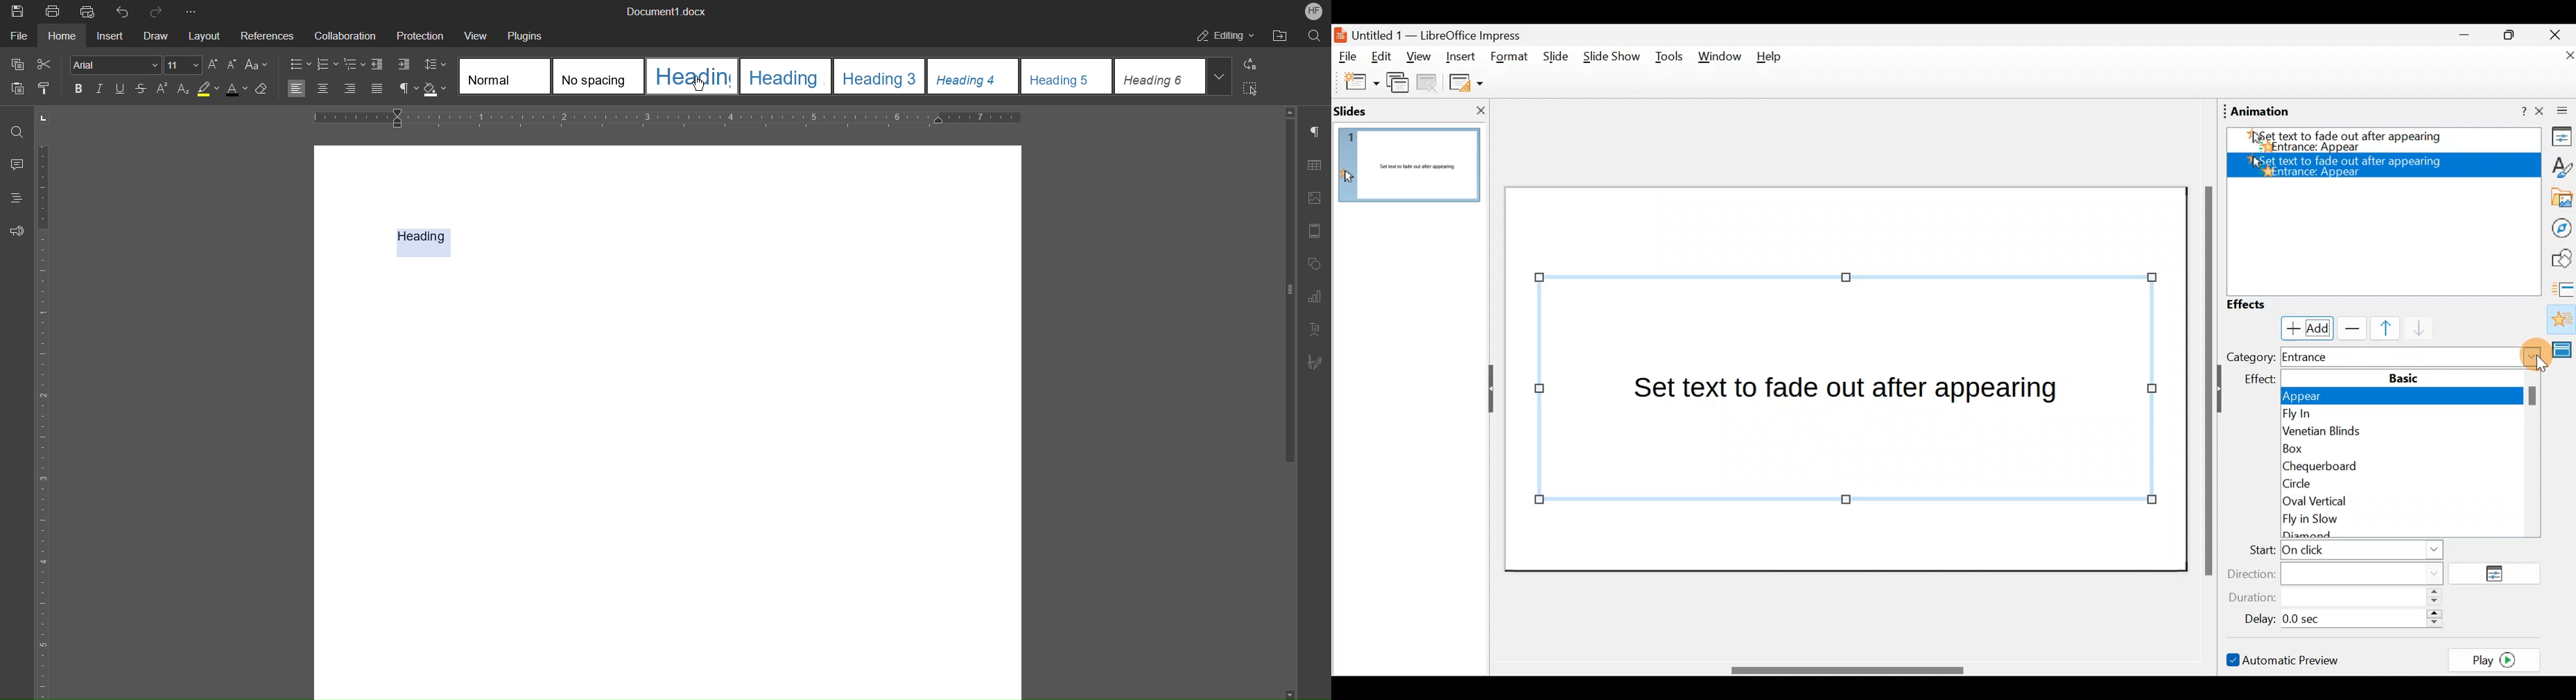 The width and height of the screenshot is (2576, 700). Describe the element at coordinates (2406, 501) in the screenshot. I see `Oval vertical` at that location.